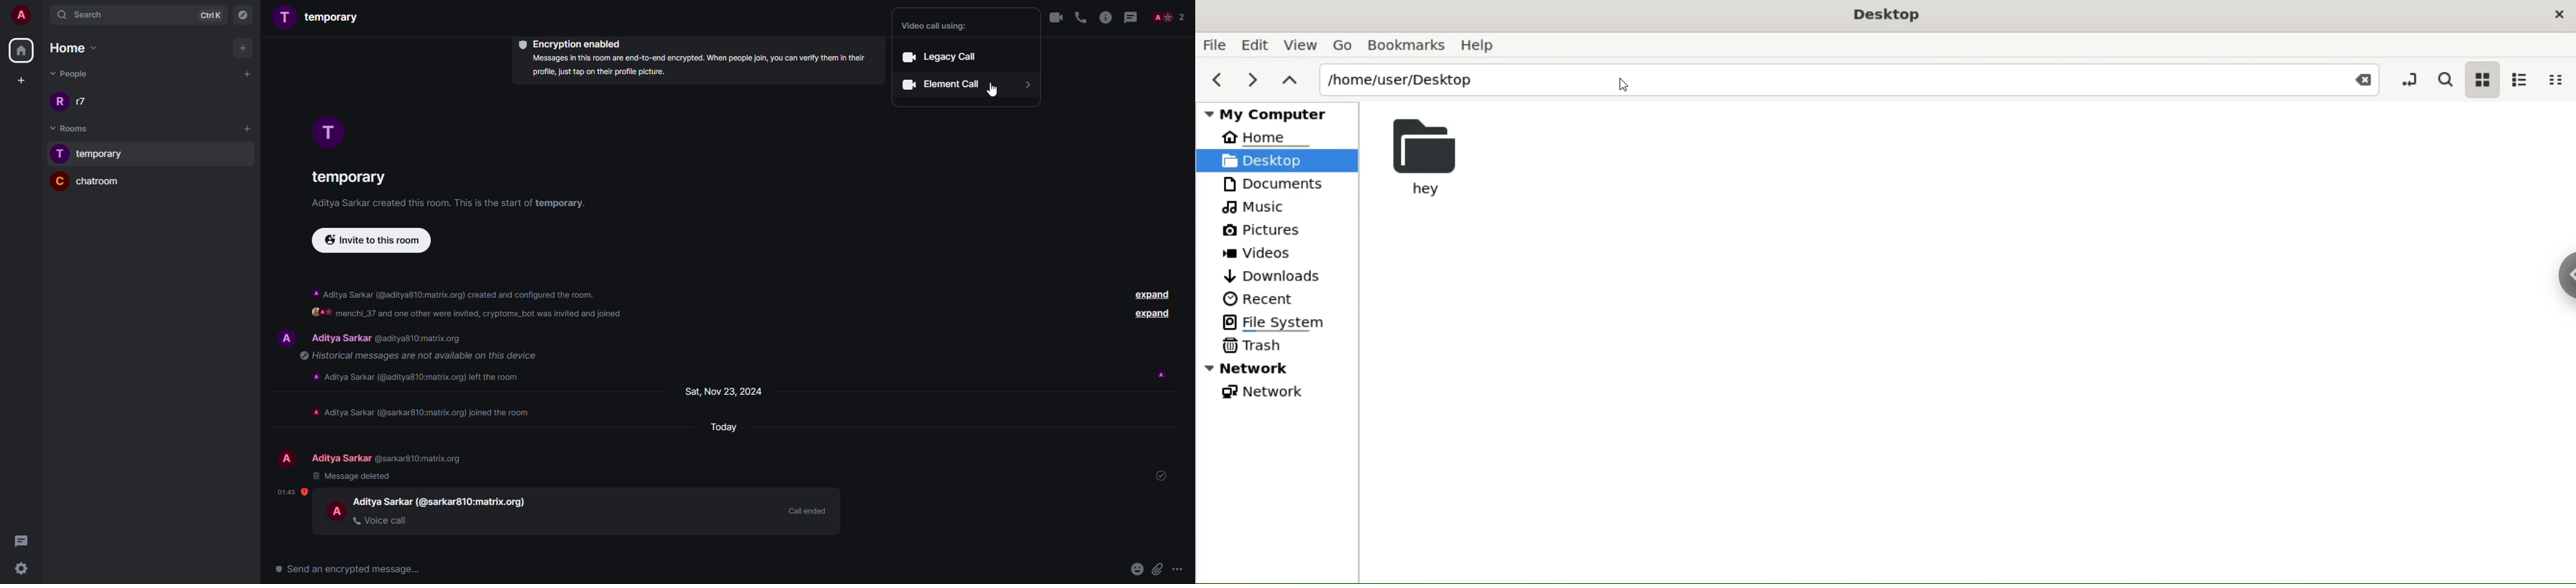 This screenshot has height=588, width=2576. I want to click on music, so click(1258, 207).